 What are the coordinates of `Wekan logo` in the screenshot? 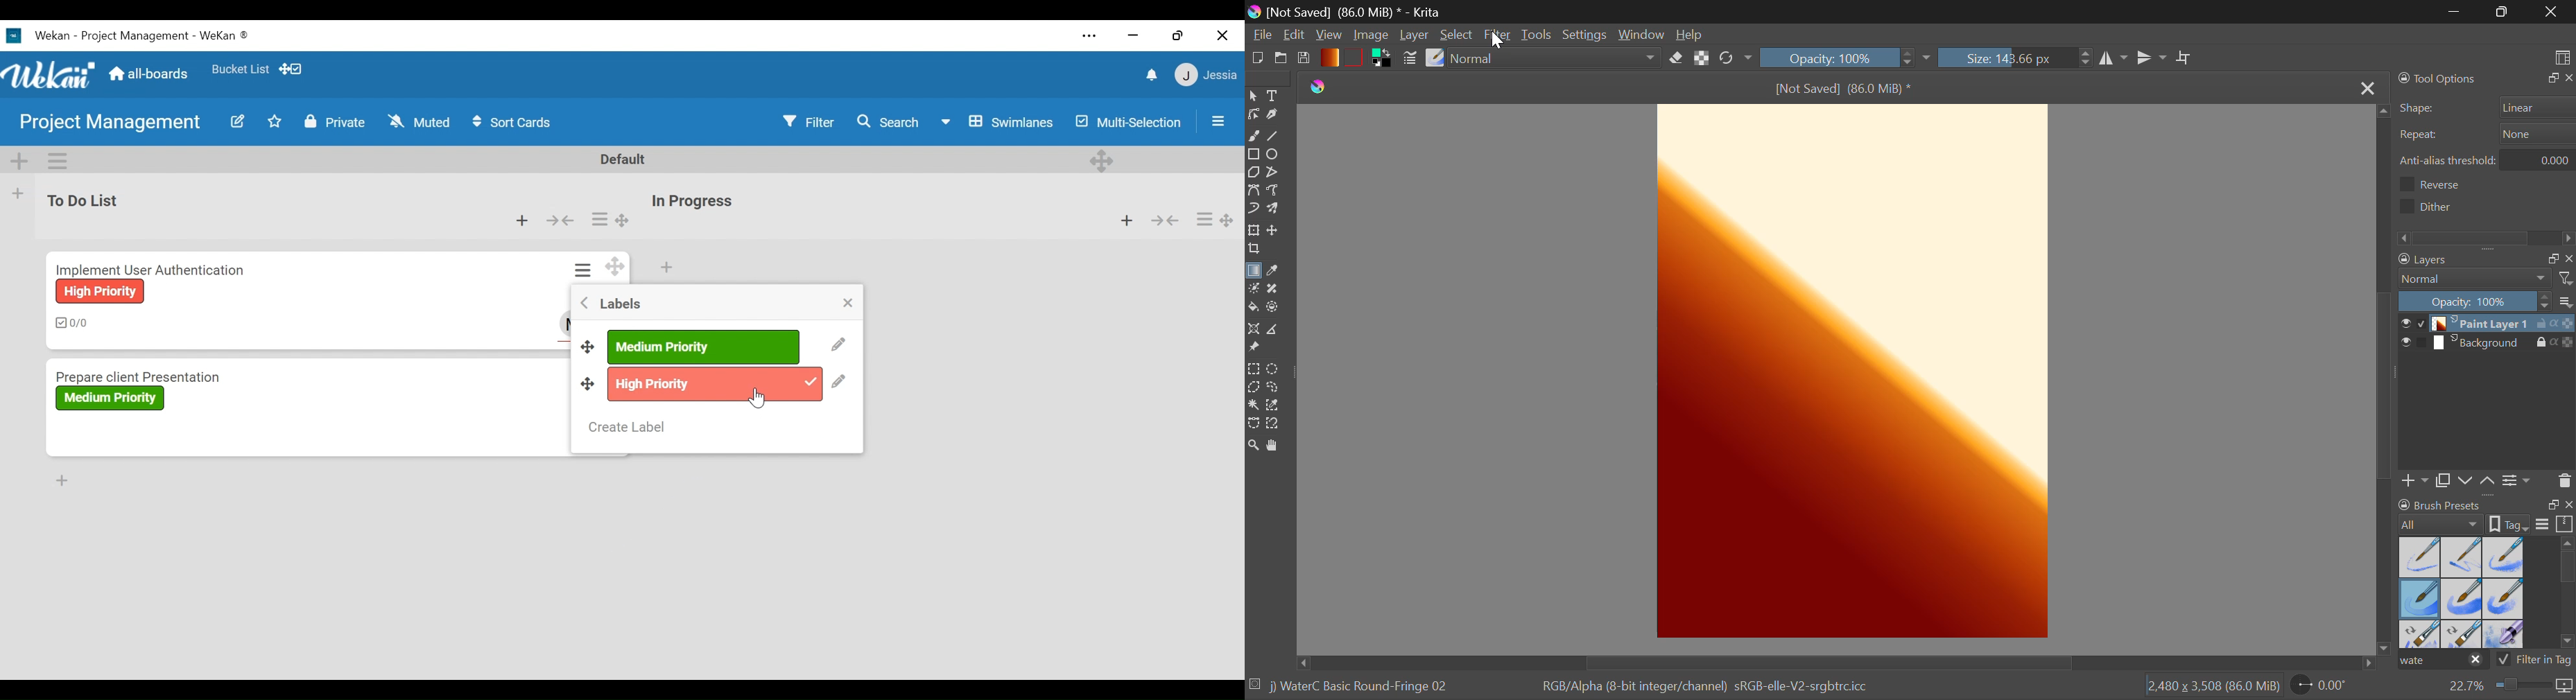 It's located at (49, 73).